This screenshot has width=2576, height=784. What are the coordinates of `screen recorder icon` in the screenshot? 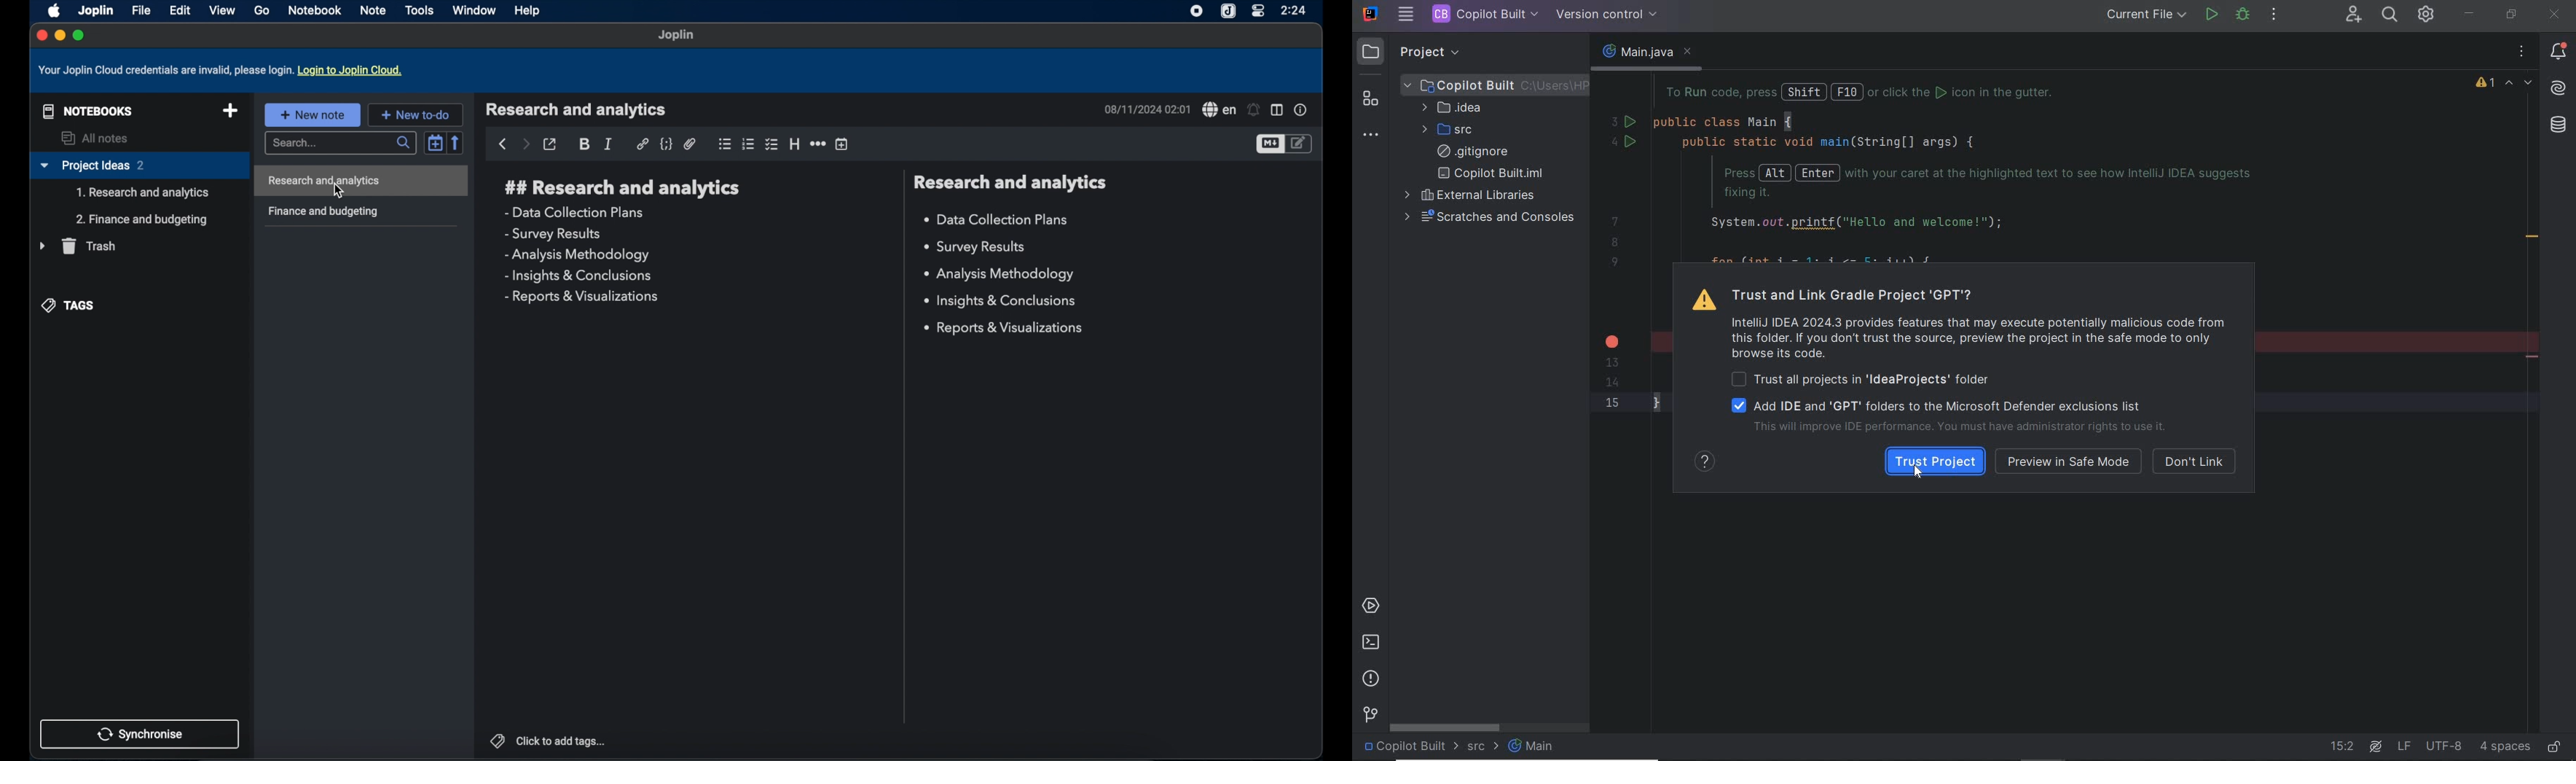 It's located at (1194, 11).